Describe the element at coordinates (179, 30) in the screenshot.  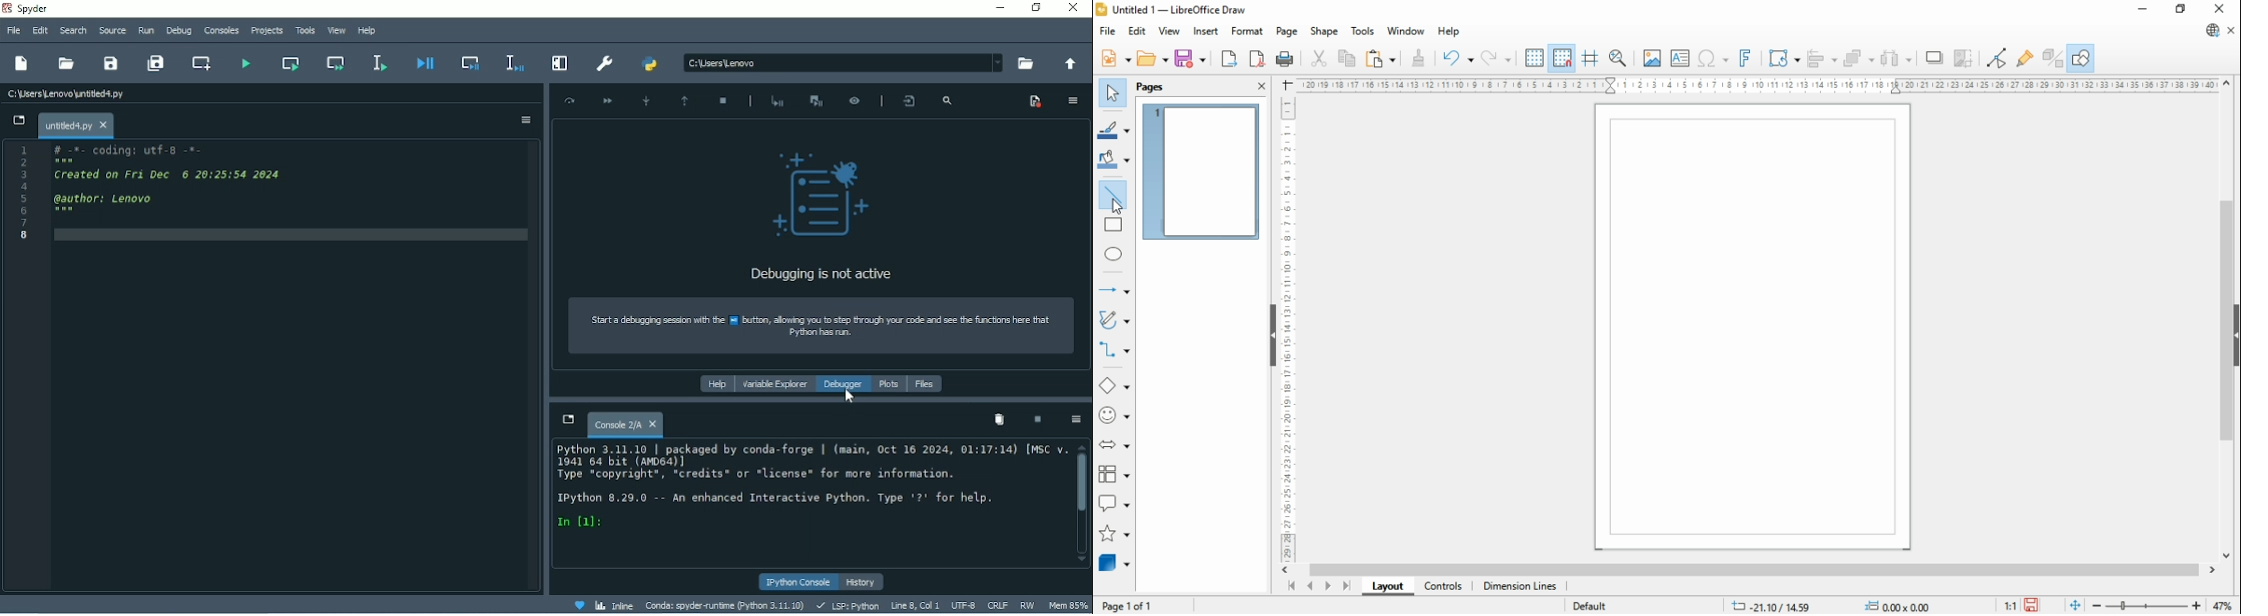
I see `Debug` at that location.